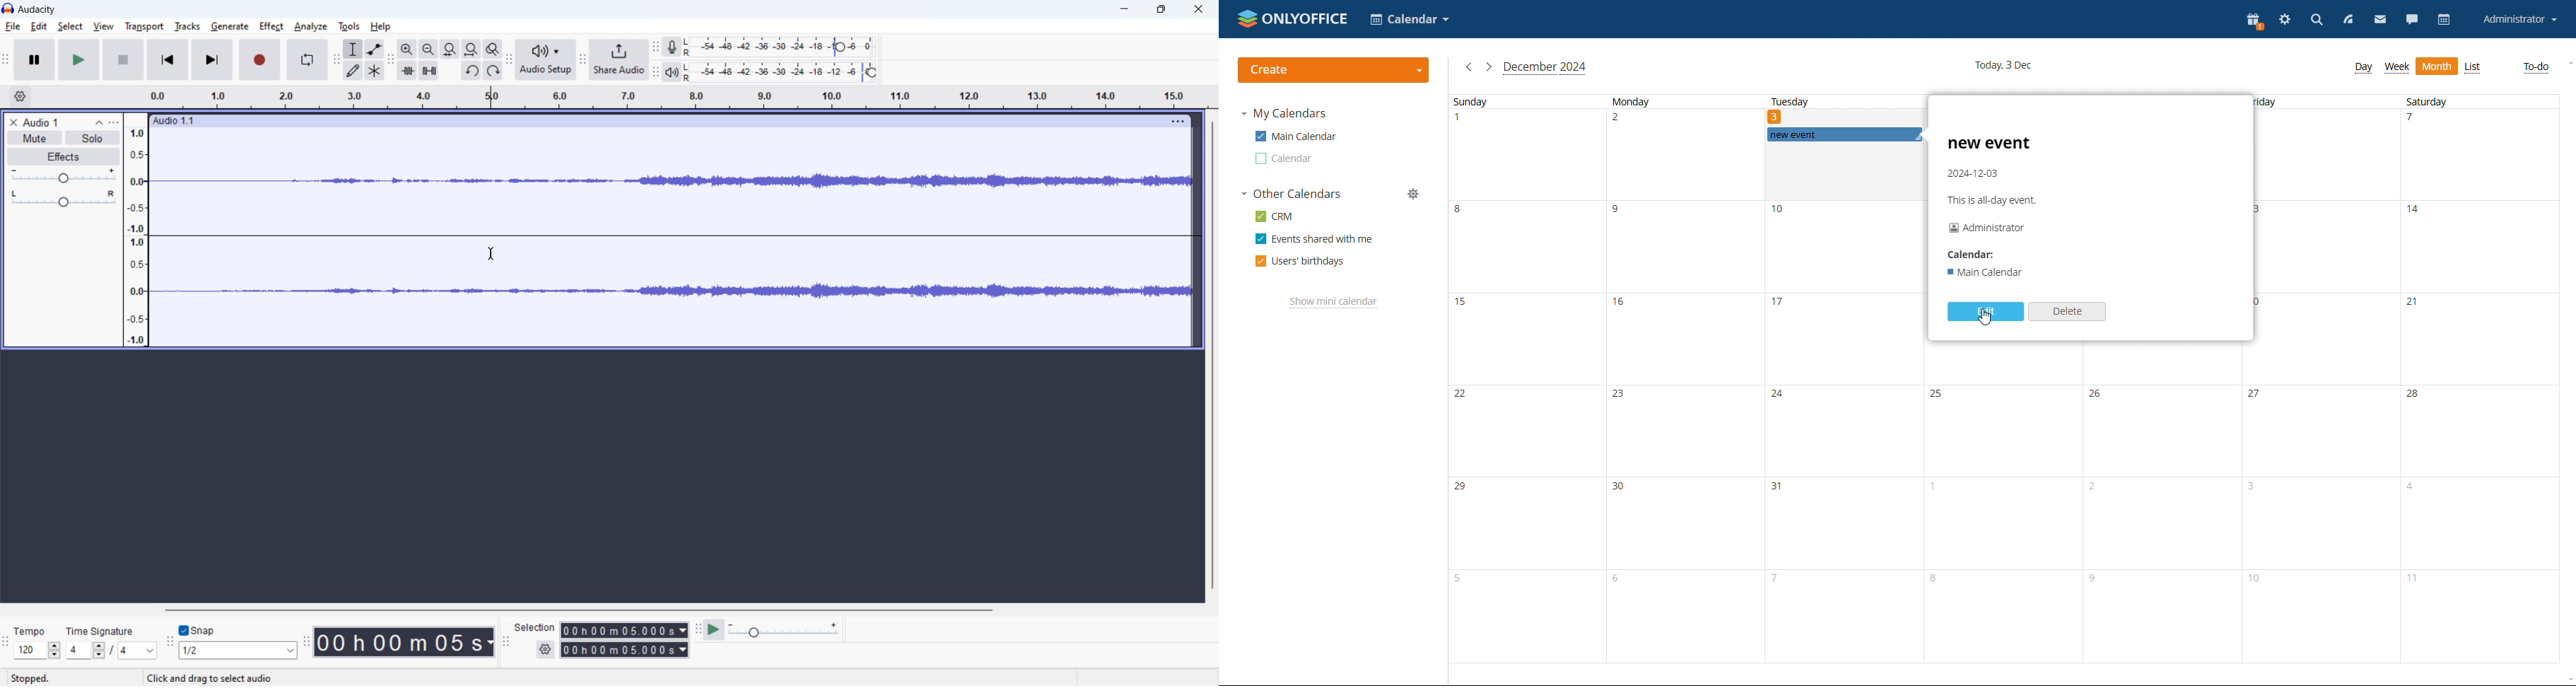 Image resolution: width=2576 pixels, height=700 pixels. Describe the element at coordinates (2568, 680) in the screenshot. I see `scroll down` at that location.